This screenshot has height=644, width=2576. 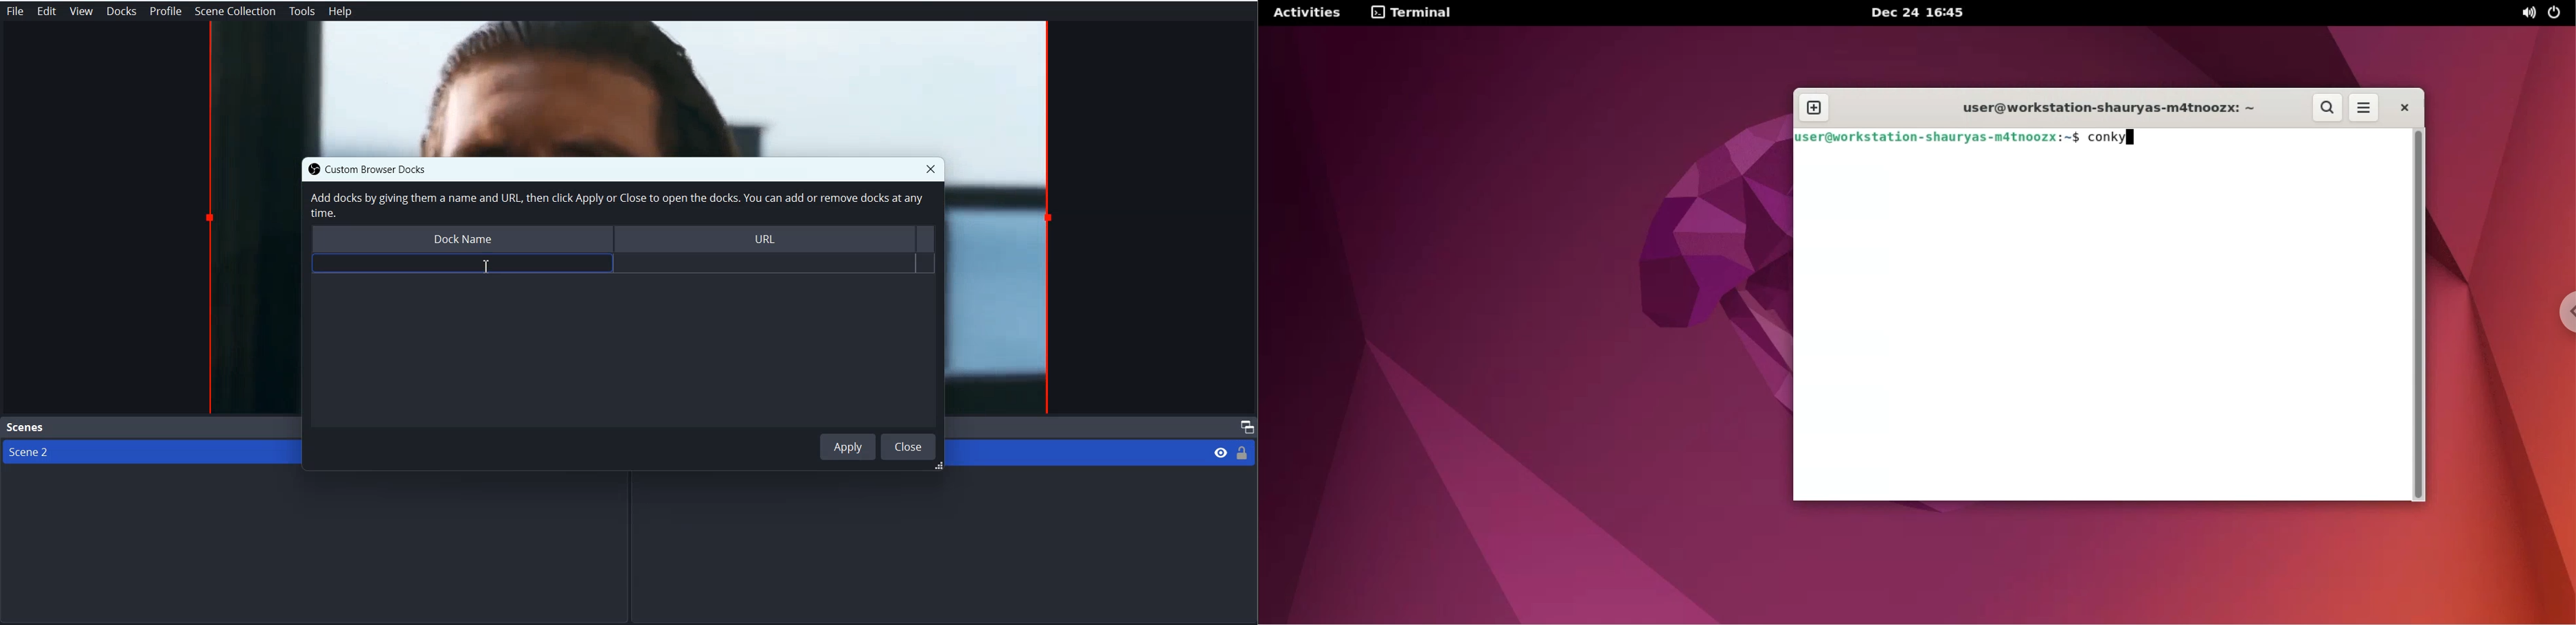 What do you see at coordinates (341, 12) in the screenshot?
I see `Help` at bounding box center [341, 12].